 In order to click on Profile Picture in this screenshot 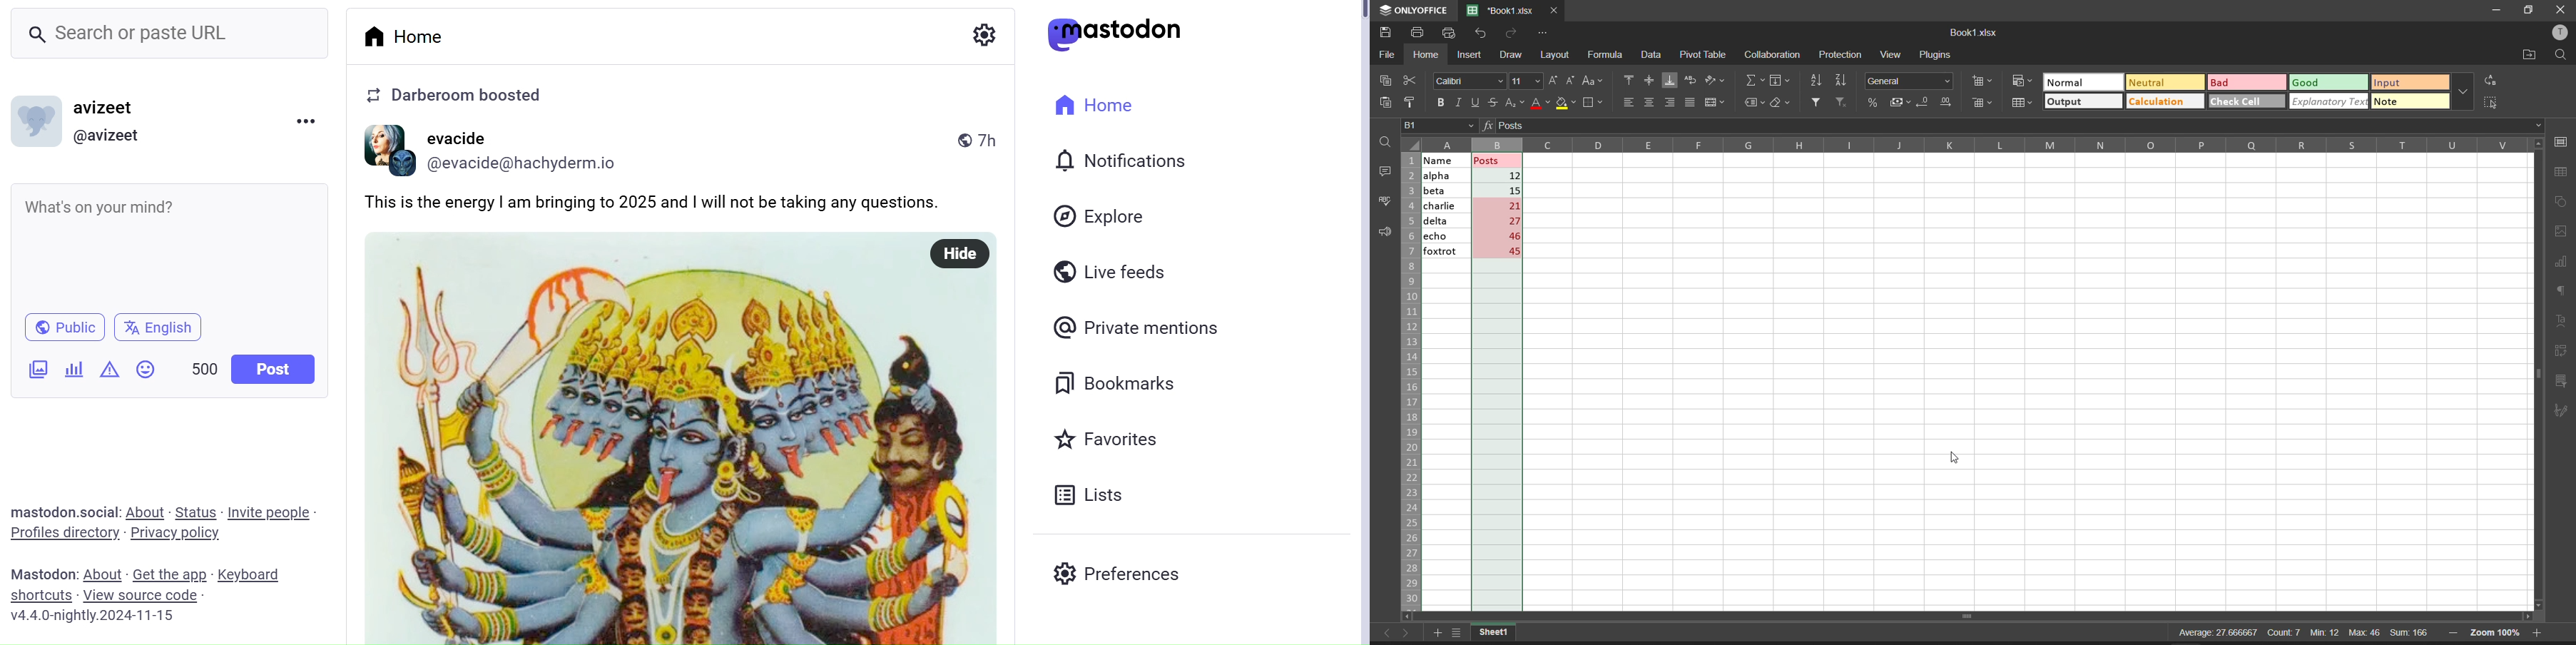, I will do `click(37, 121)`.